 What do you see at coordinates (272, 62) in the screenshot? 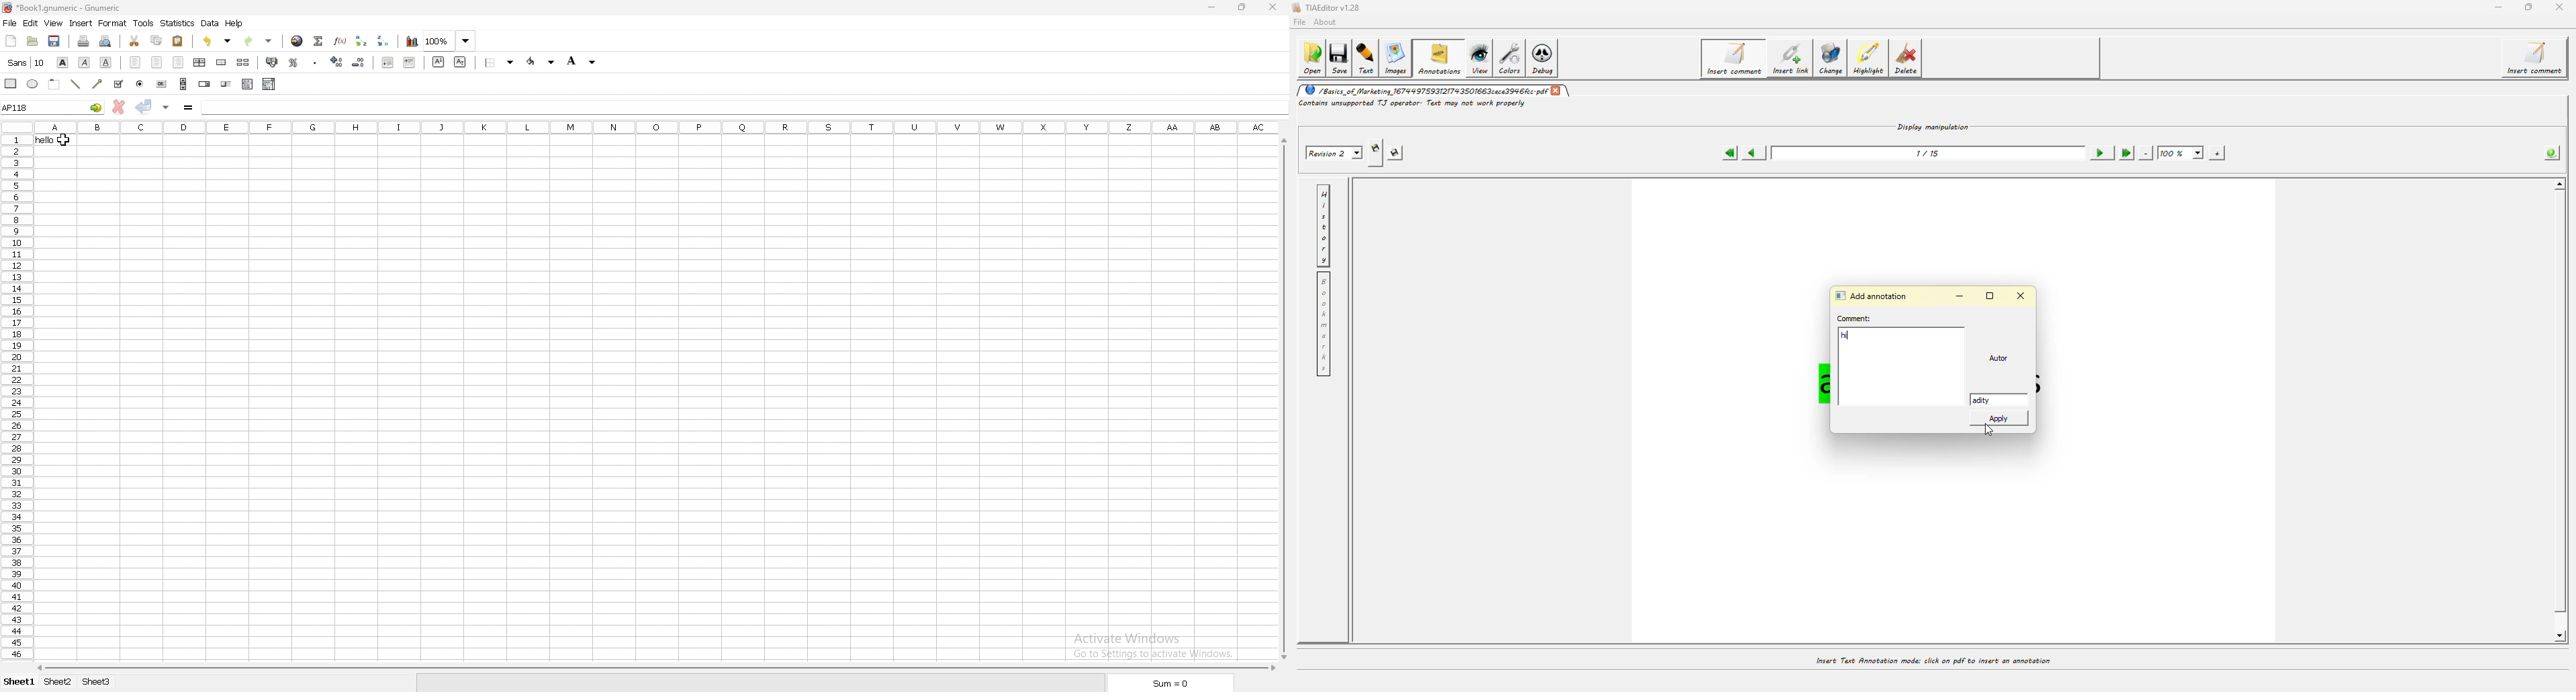
I see `accounting` at bounding box center [272, 62].